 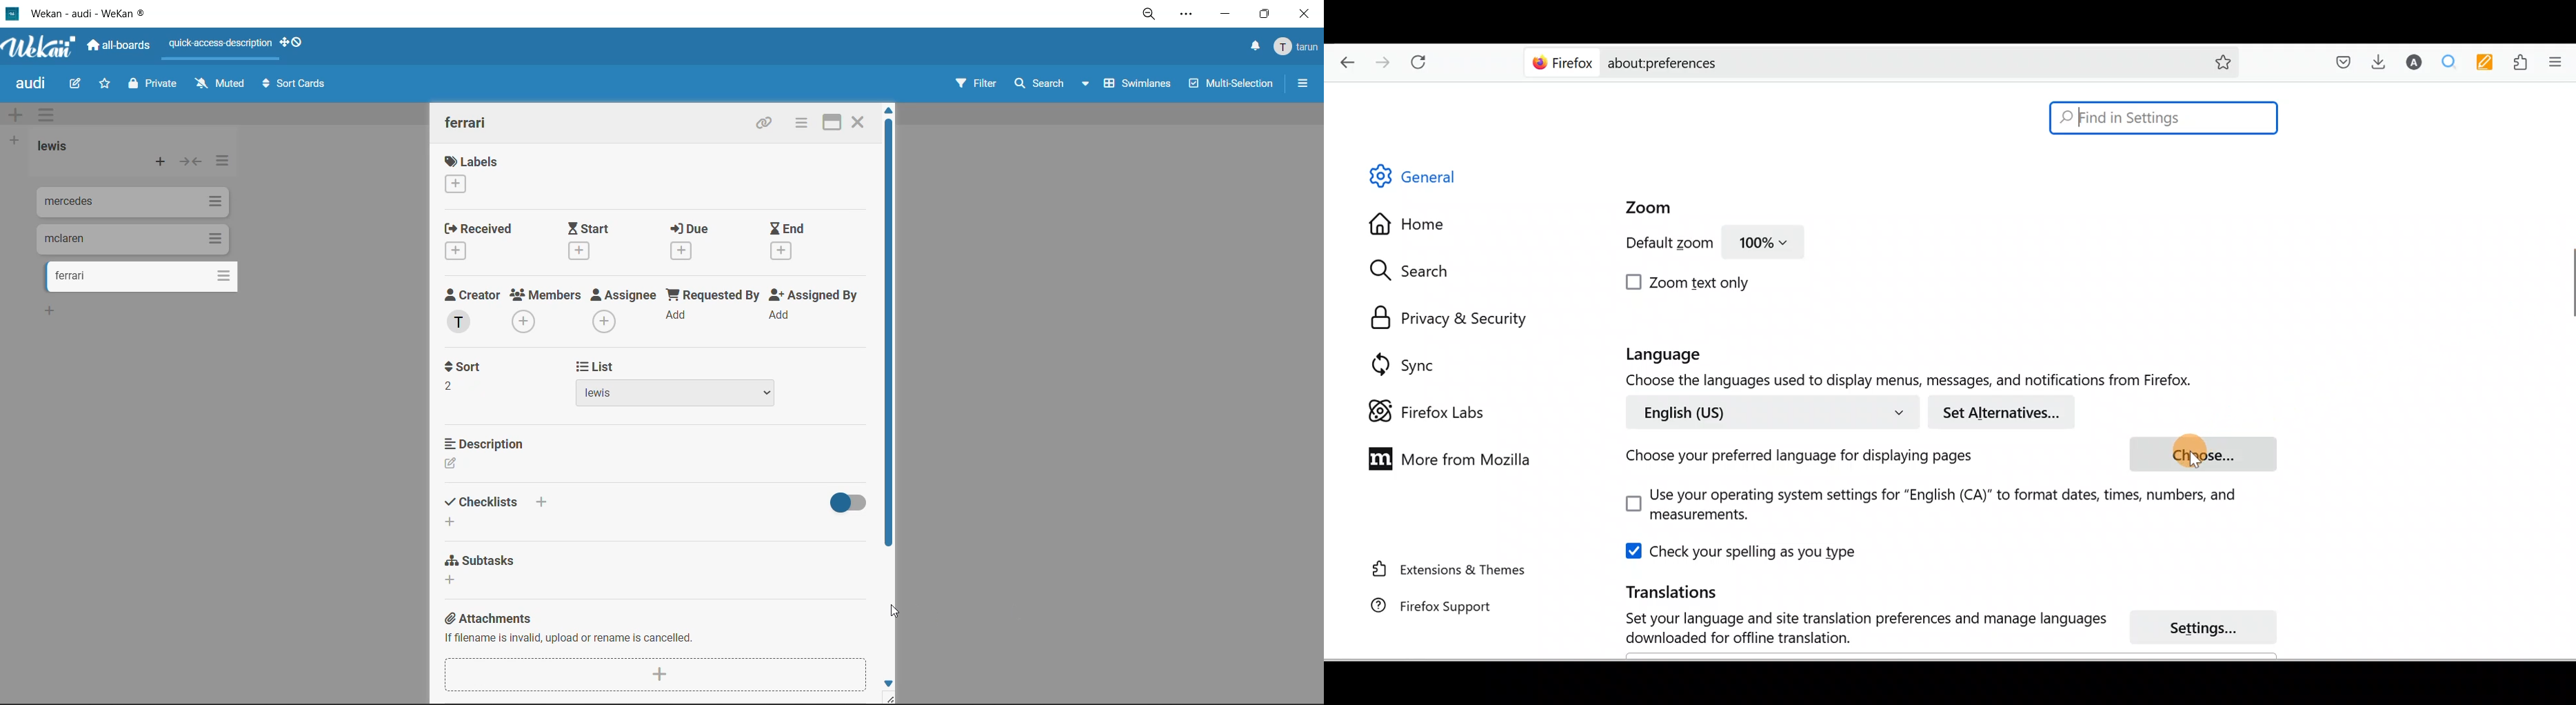 What do you see at coordinates (1690, 283) in the screenshot?
I see `Zoom text only` at bounding box center [1690, 283].